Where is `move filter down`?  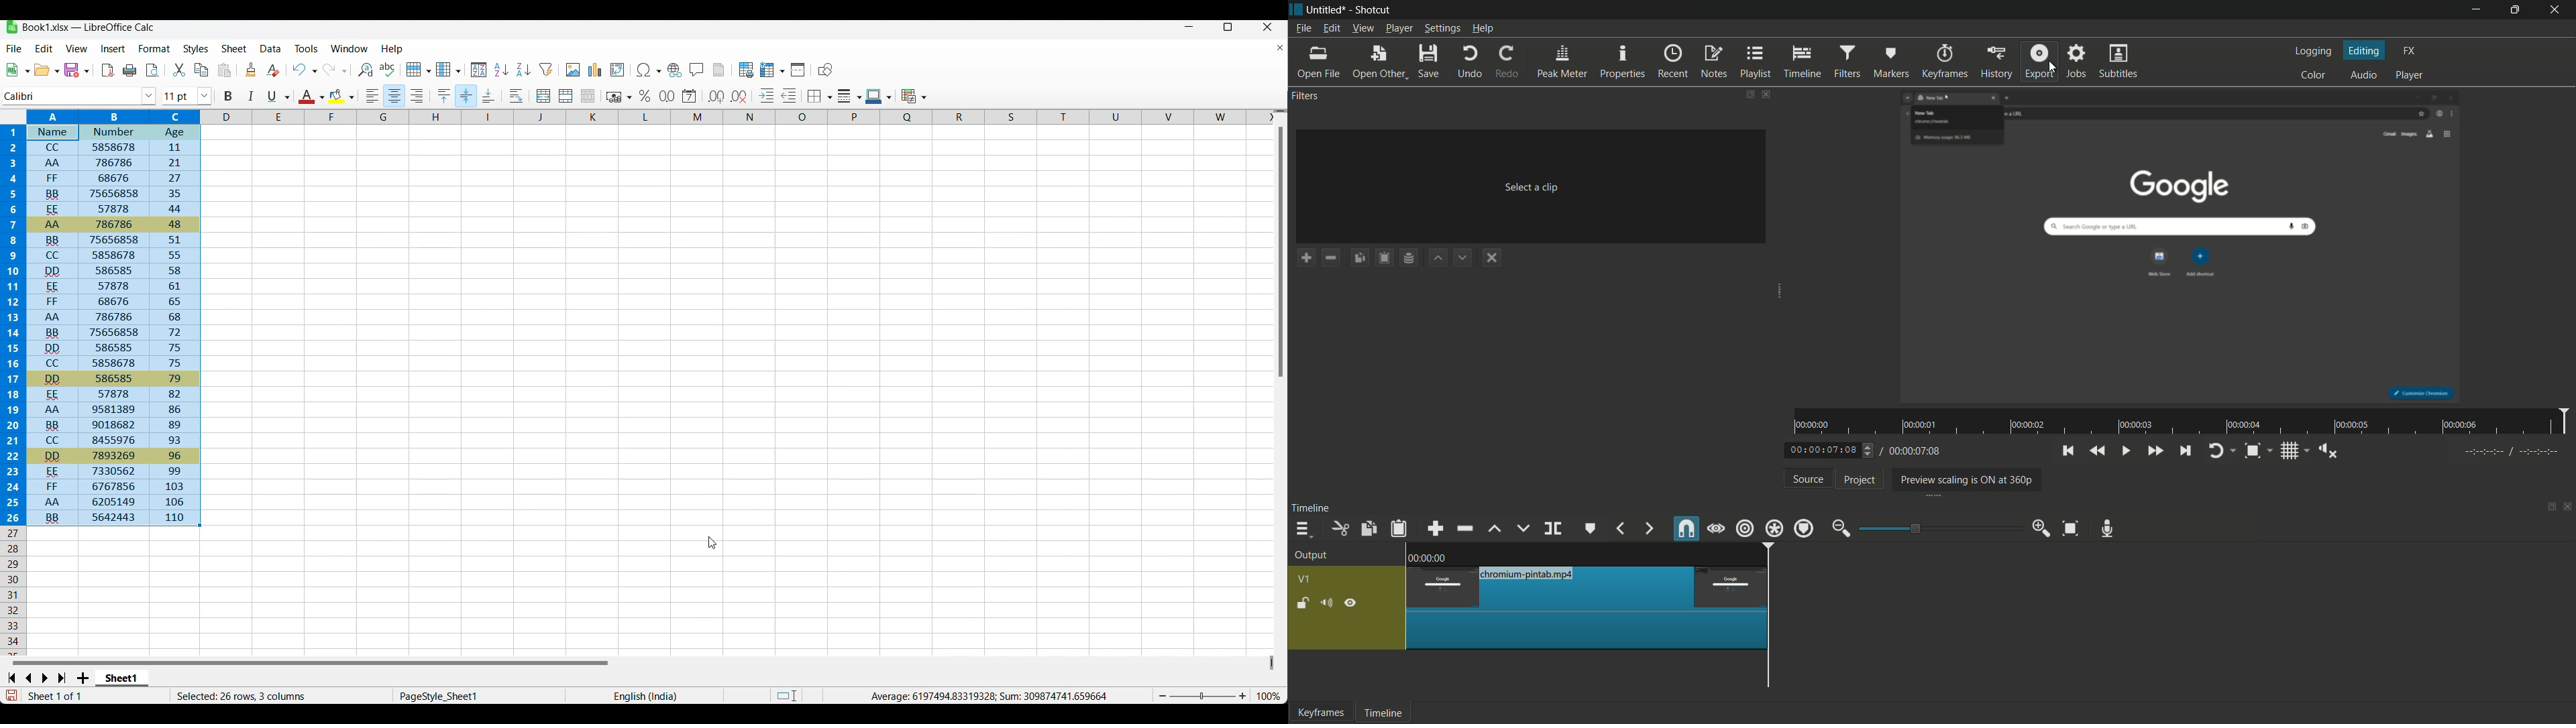 move filter down is located at coordinates (1462, 257).